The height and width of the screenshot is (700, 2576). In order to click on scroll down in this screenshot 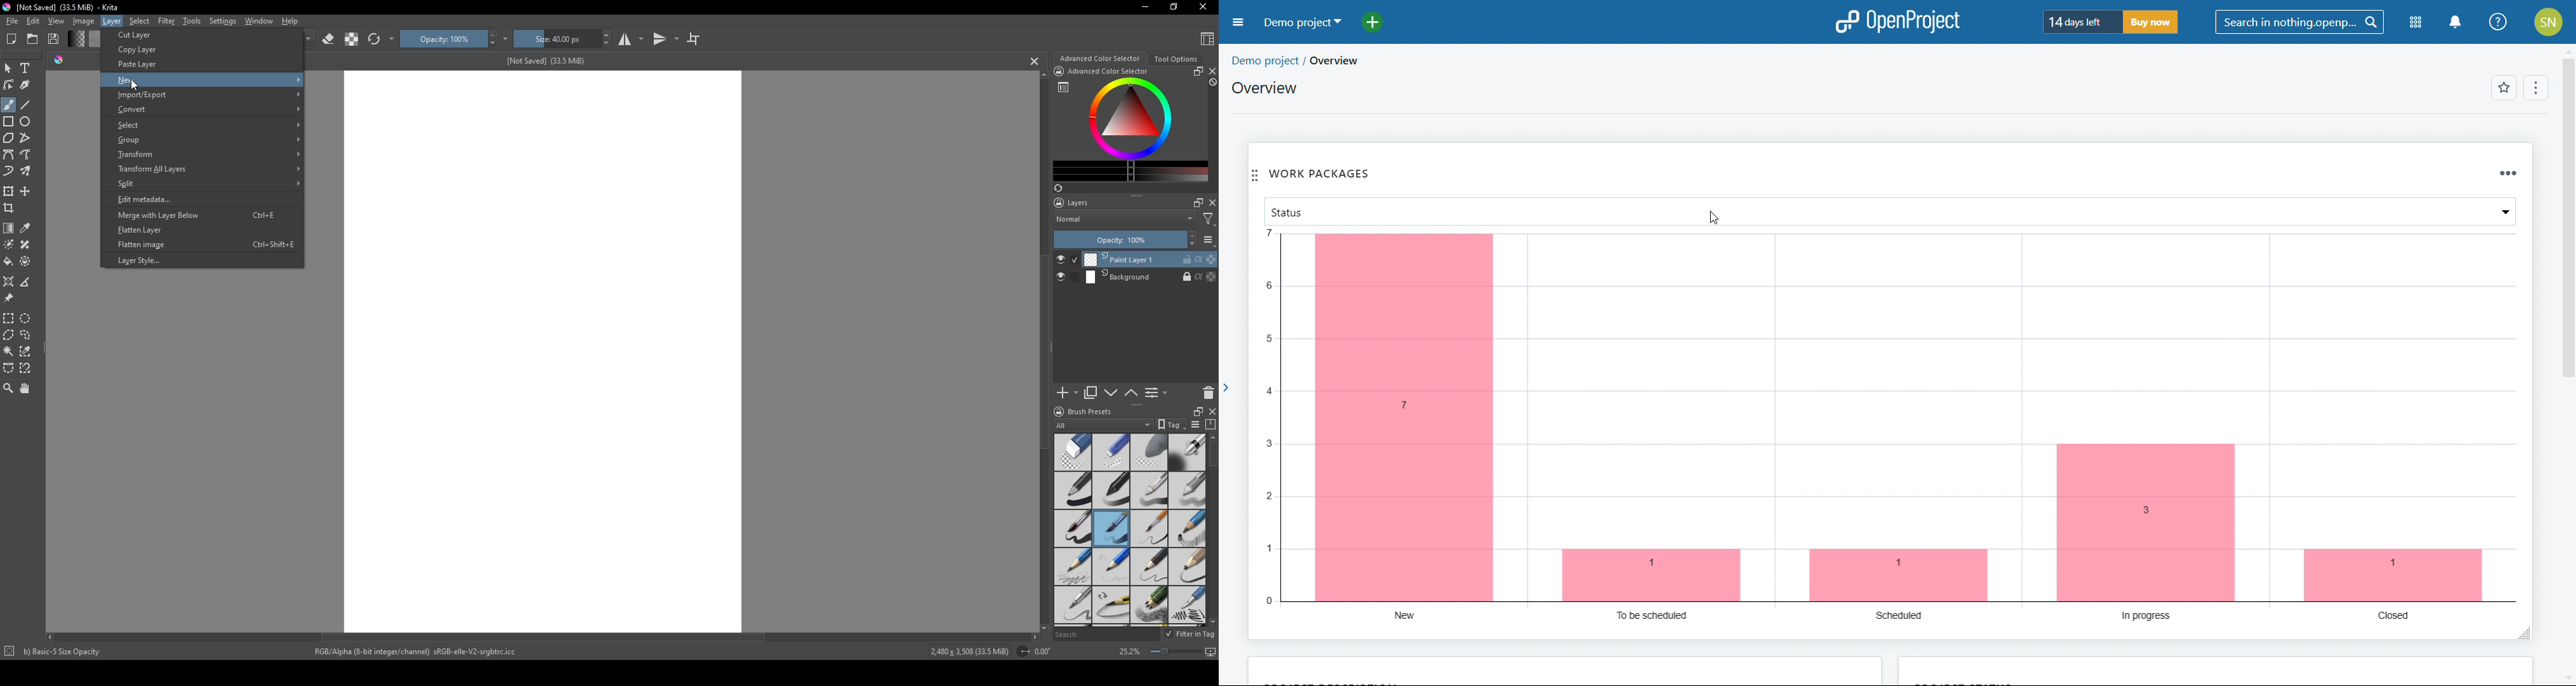, I will do `click(1042, 626)`.